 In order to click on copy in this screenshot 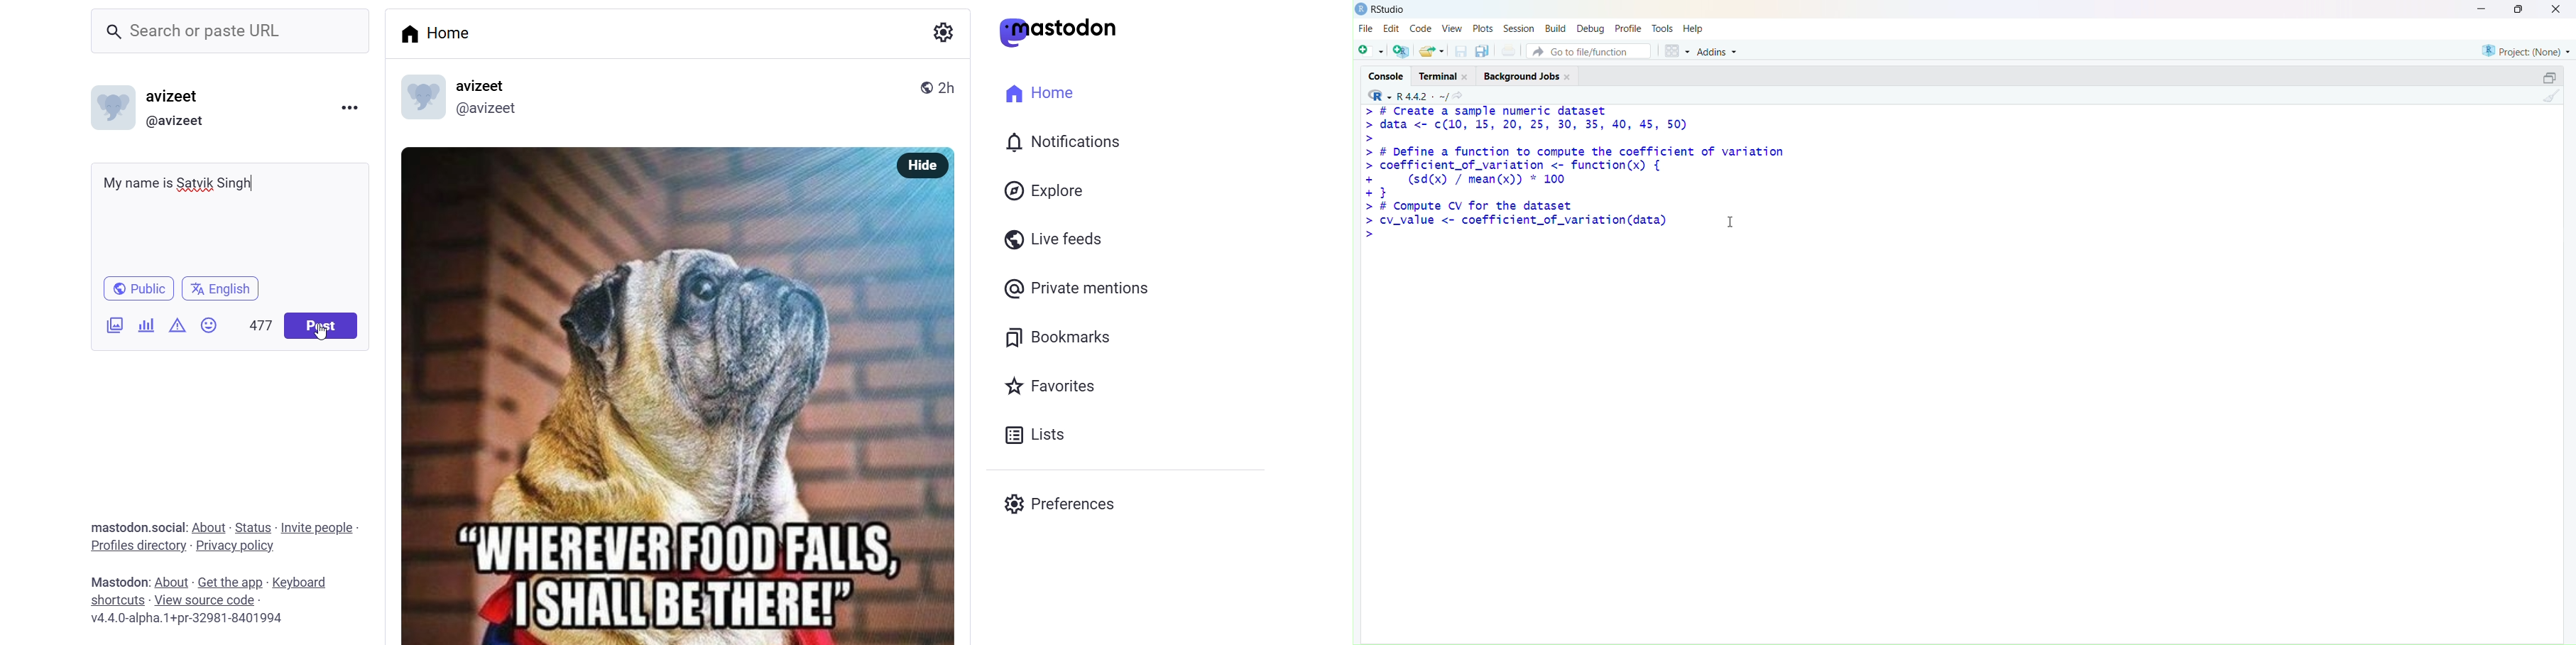, I will do `click(1482, 51)`.